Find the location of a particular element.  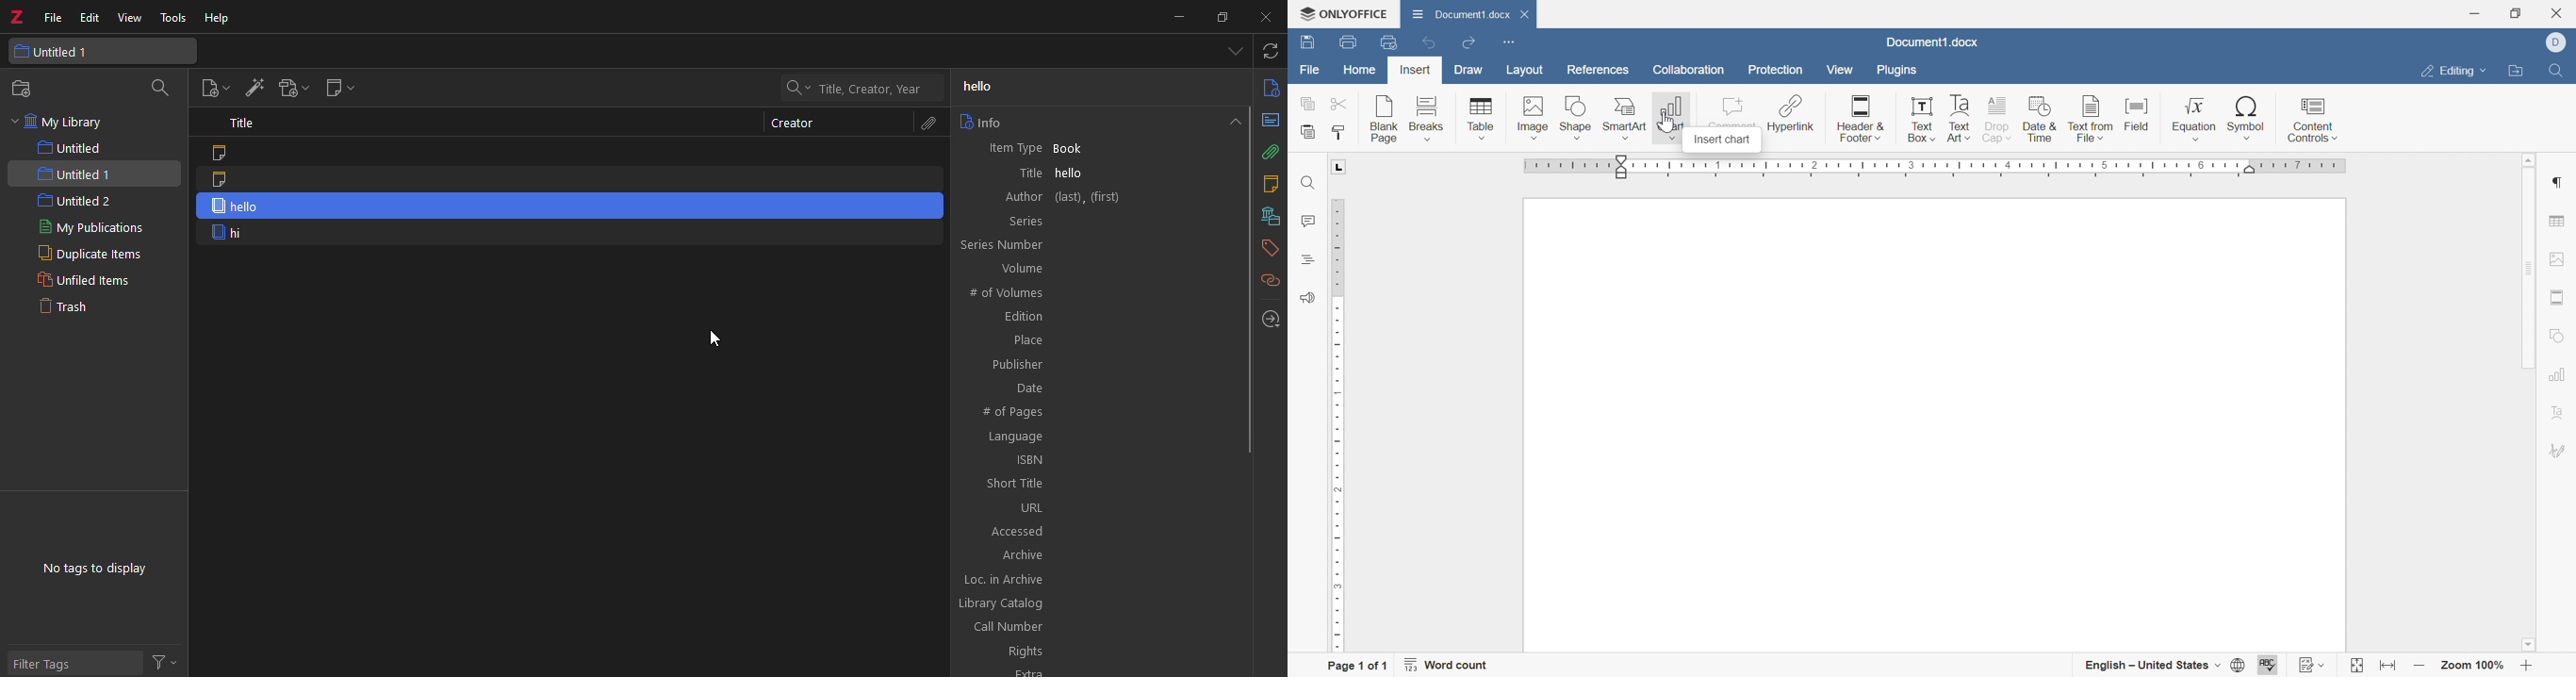

untitled is located at coordinates (79, 148).